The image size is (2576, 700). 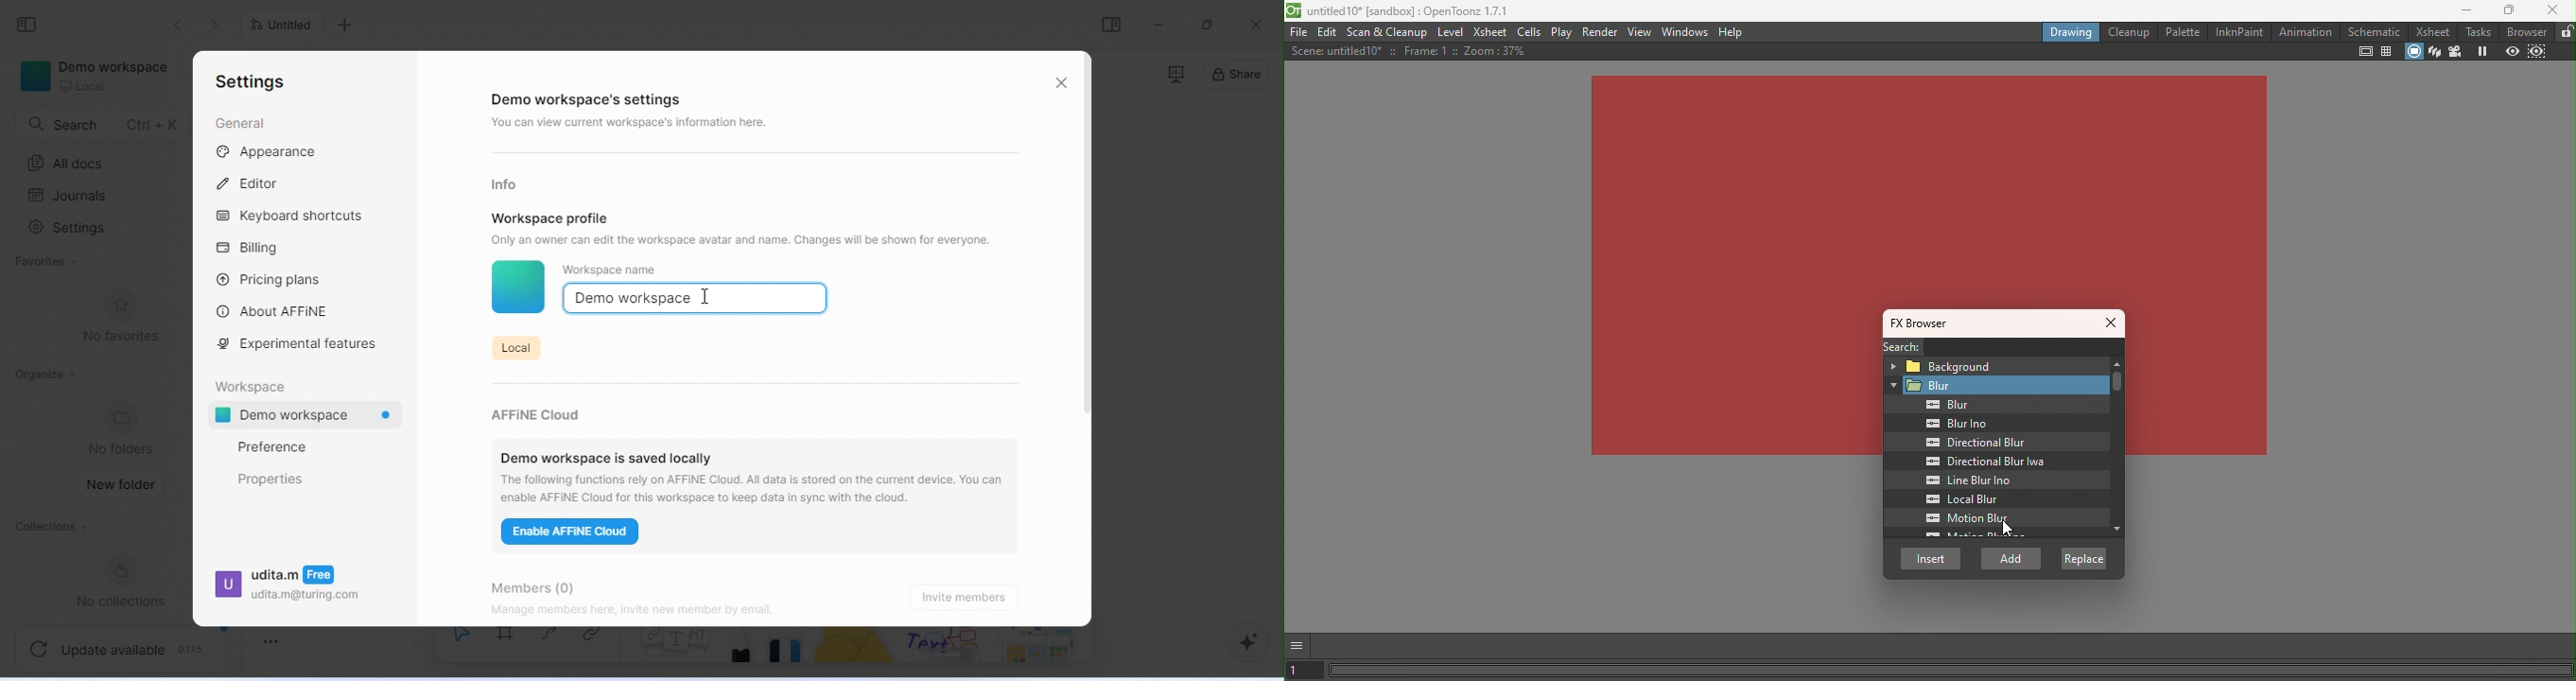 What do you see at coordinates (1304, 672) in the screenshot?
I see `Set the current frame` at bounding box center [1304, 672].